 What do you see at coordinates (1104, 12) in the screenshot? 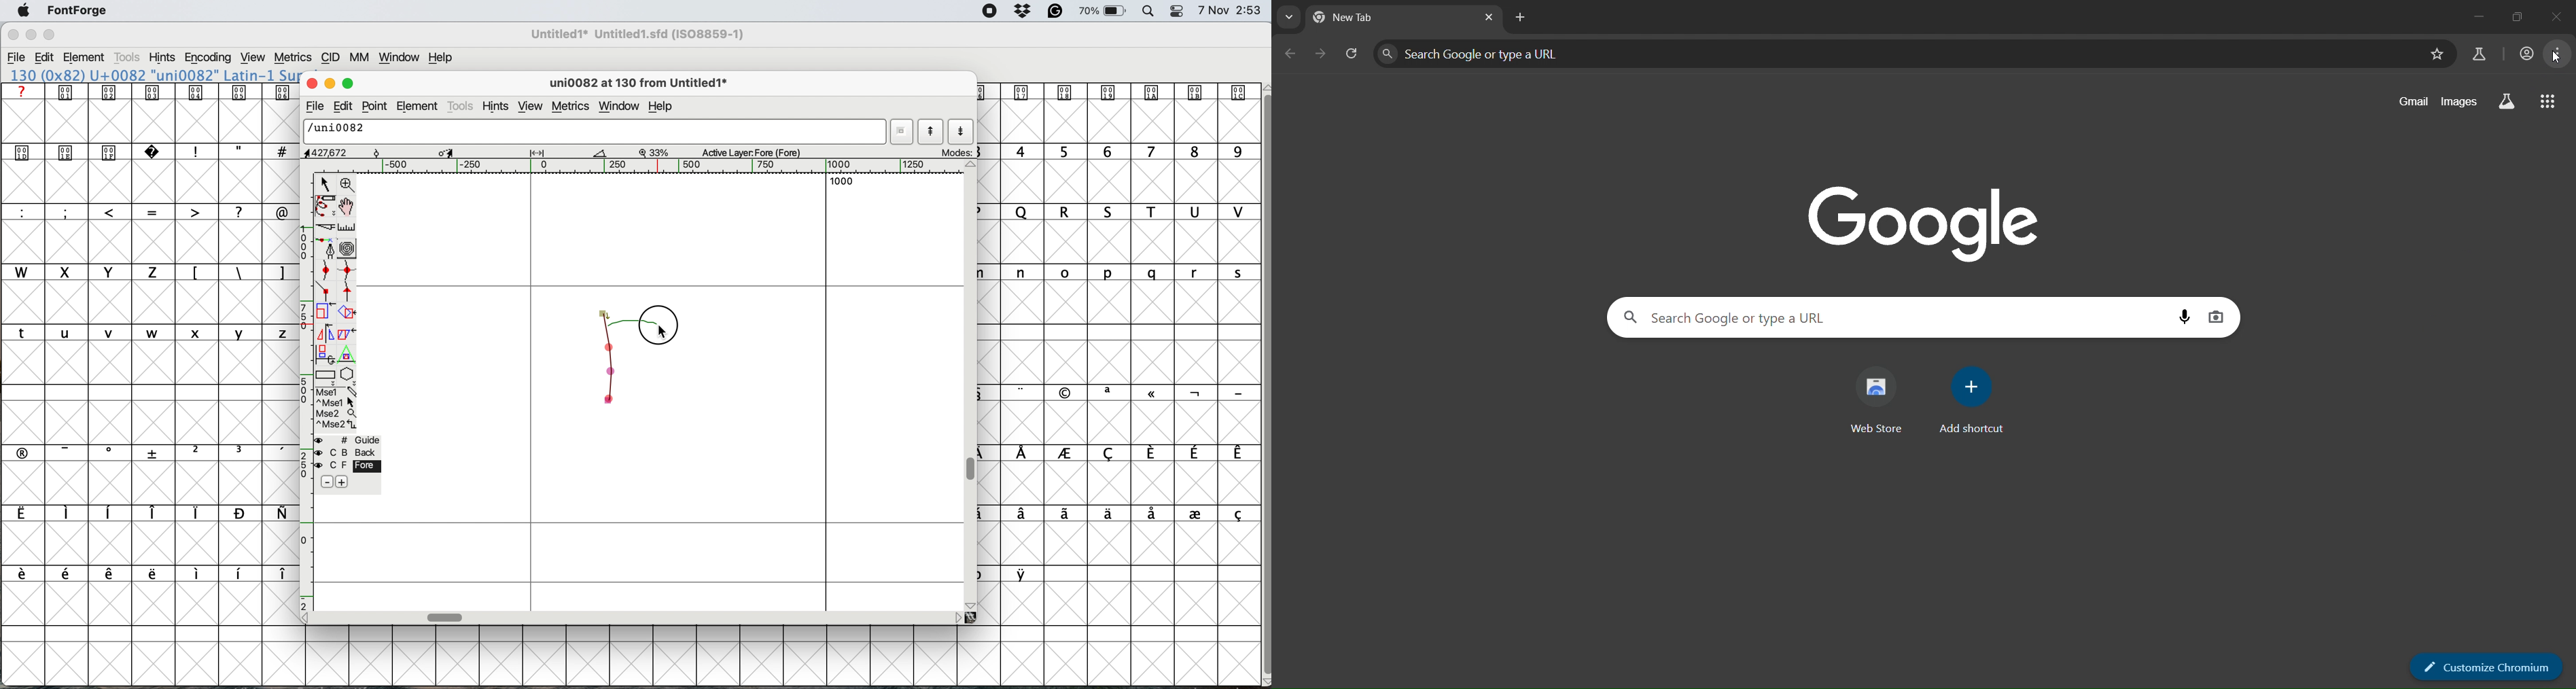
I see `battery` at bounding box center [1104, 12].